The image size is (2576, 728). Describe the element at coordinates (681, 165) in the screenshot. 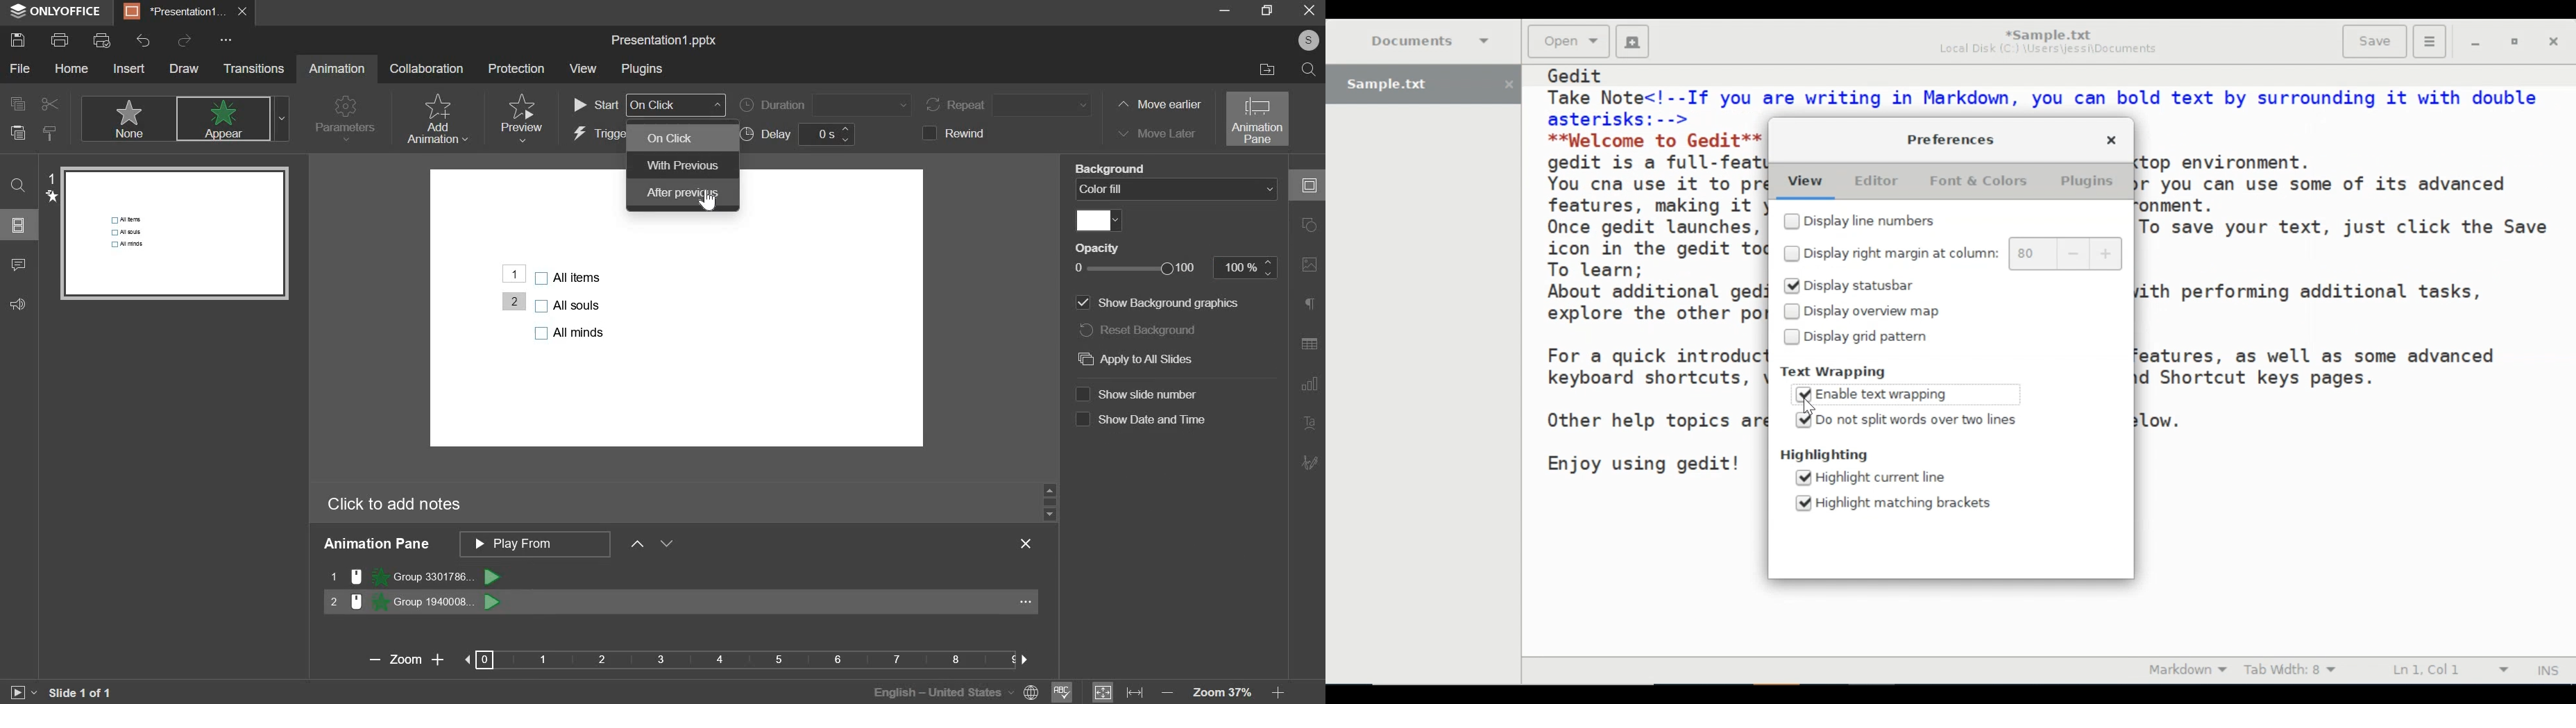

I see `with previous` at that location.